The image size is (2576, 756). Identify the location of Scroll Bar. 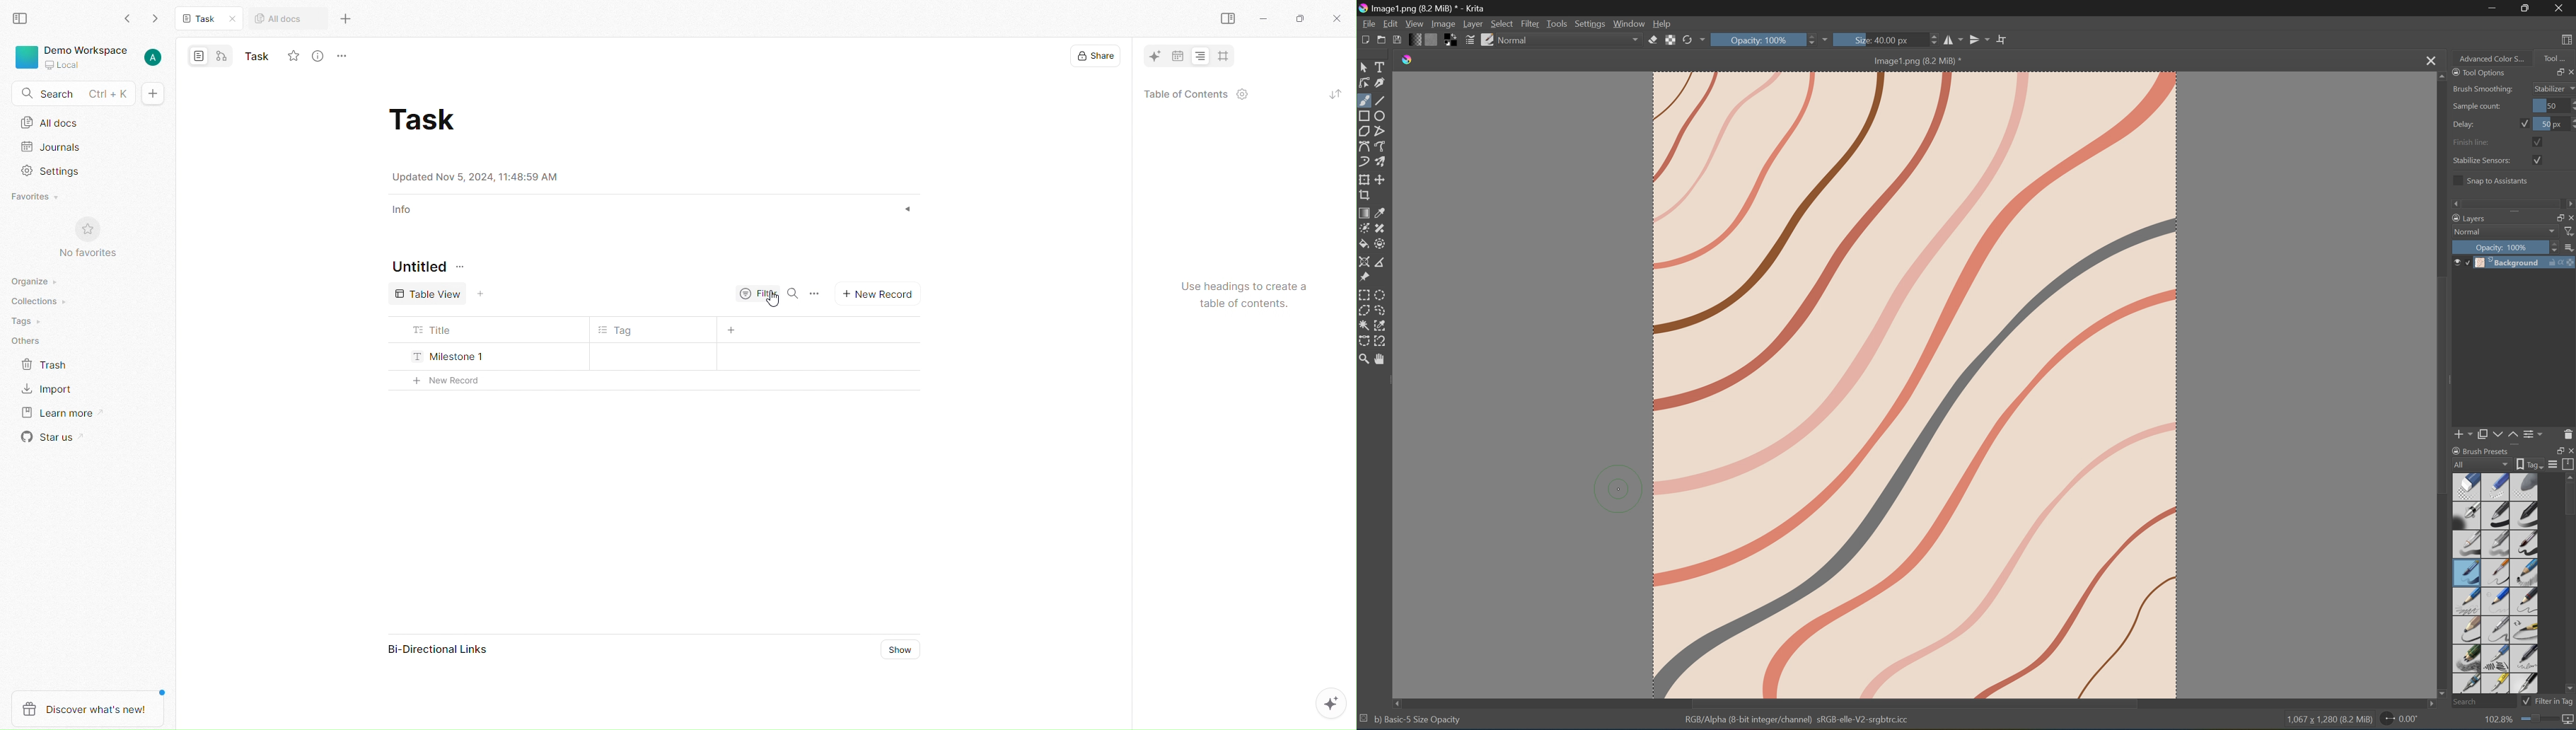
(2444, 386).